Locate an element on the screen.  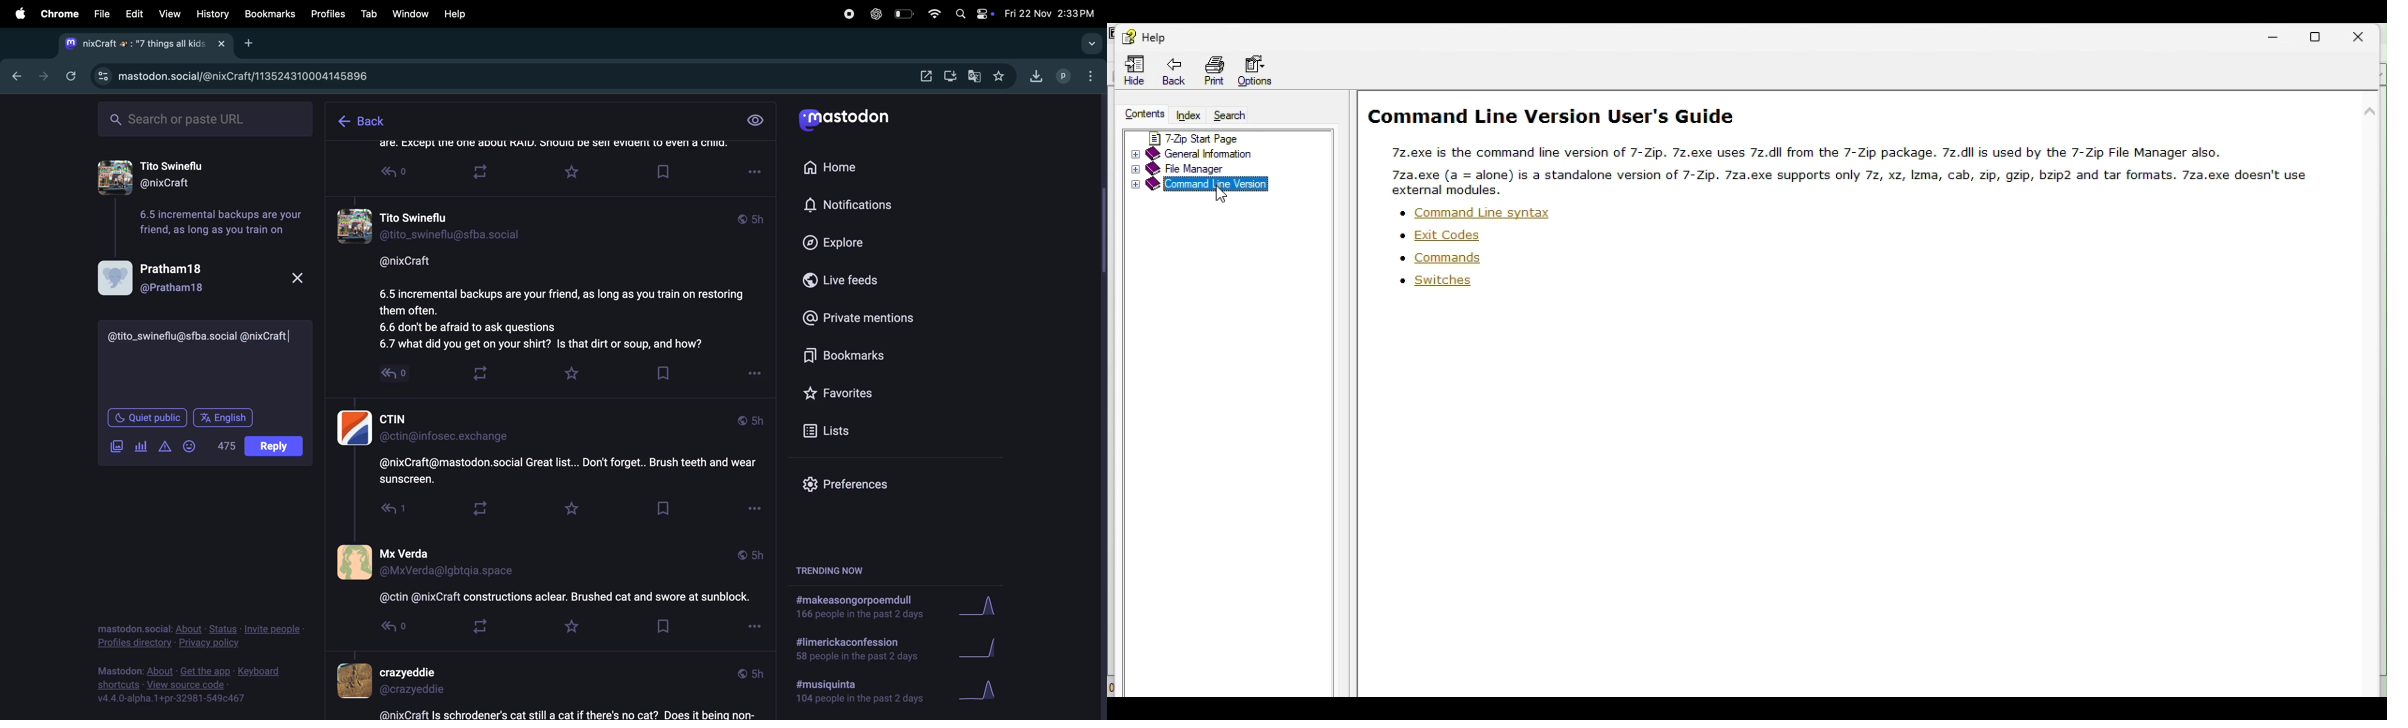
cursor is located at coordinates (1222, 197).